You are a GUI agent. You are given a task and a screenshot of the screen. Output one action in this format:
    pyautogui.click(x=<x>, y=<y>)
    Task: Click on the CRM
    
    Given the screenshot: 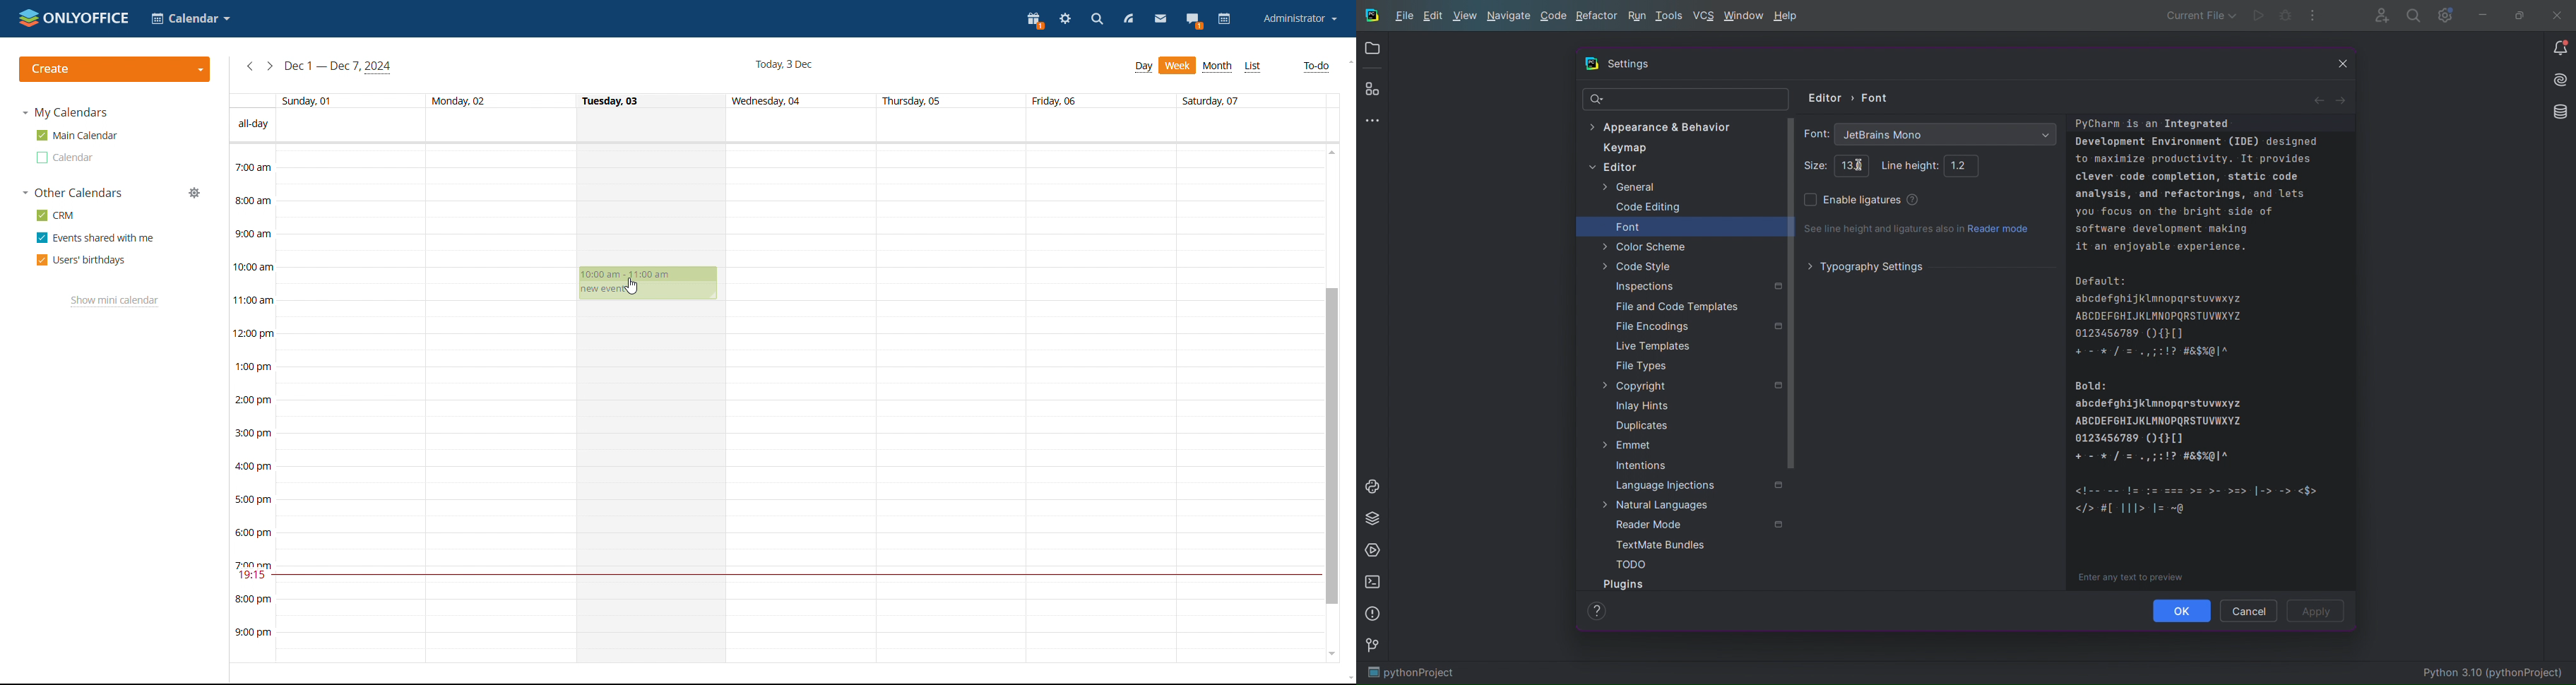 What is the action you would take?
    pyautogui.click(x=55, y=215)
    